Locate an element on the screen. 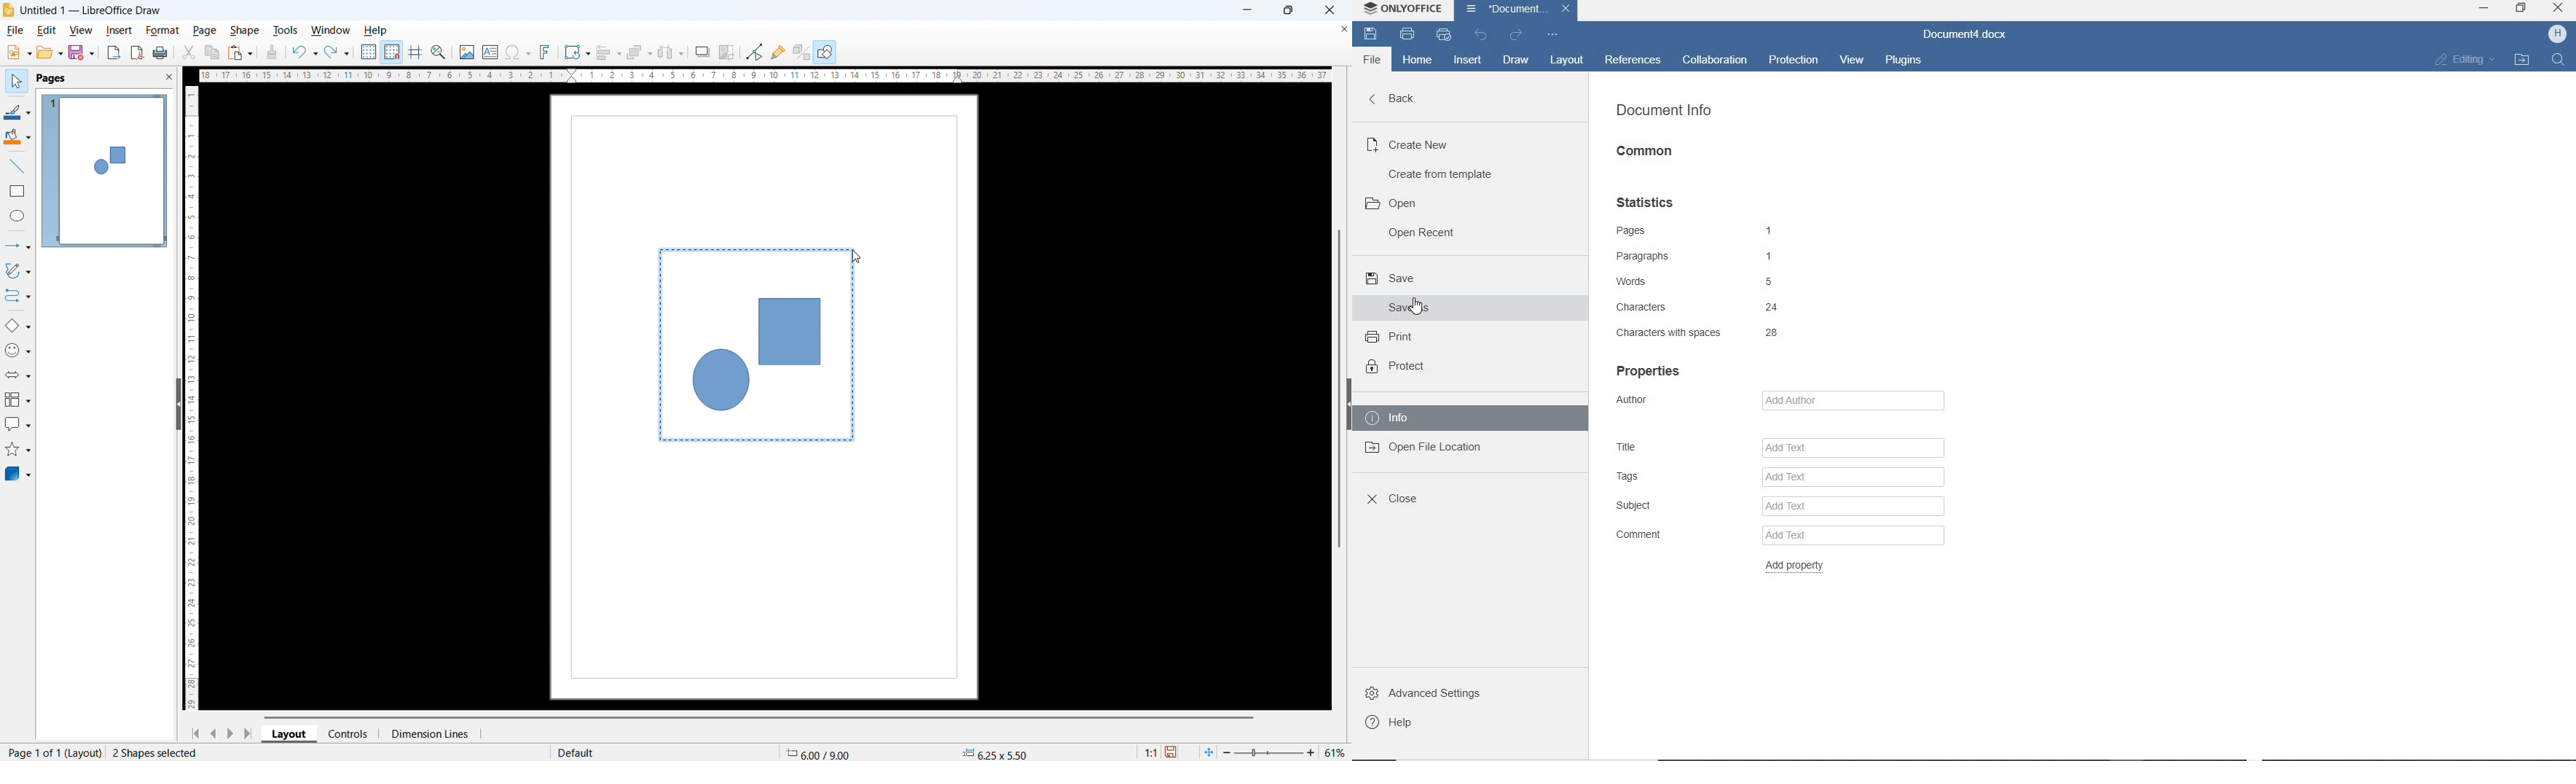 Image resolution: width=2576 pixels, height=784 pixels. editing is located at coordinates (2466, 59).